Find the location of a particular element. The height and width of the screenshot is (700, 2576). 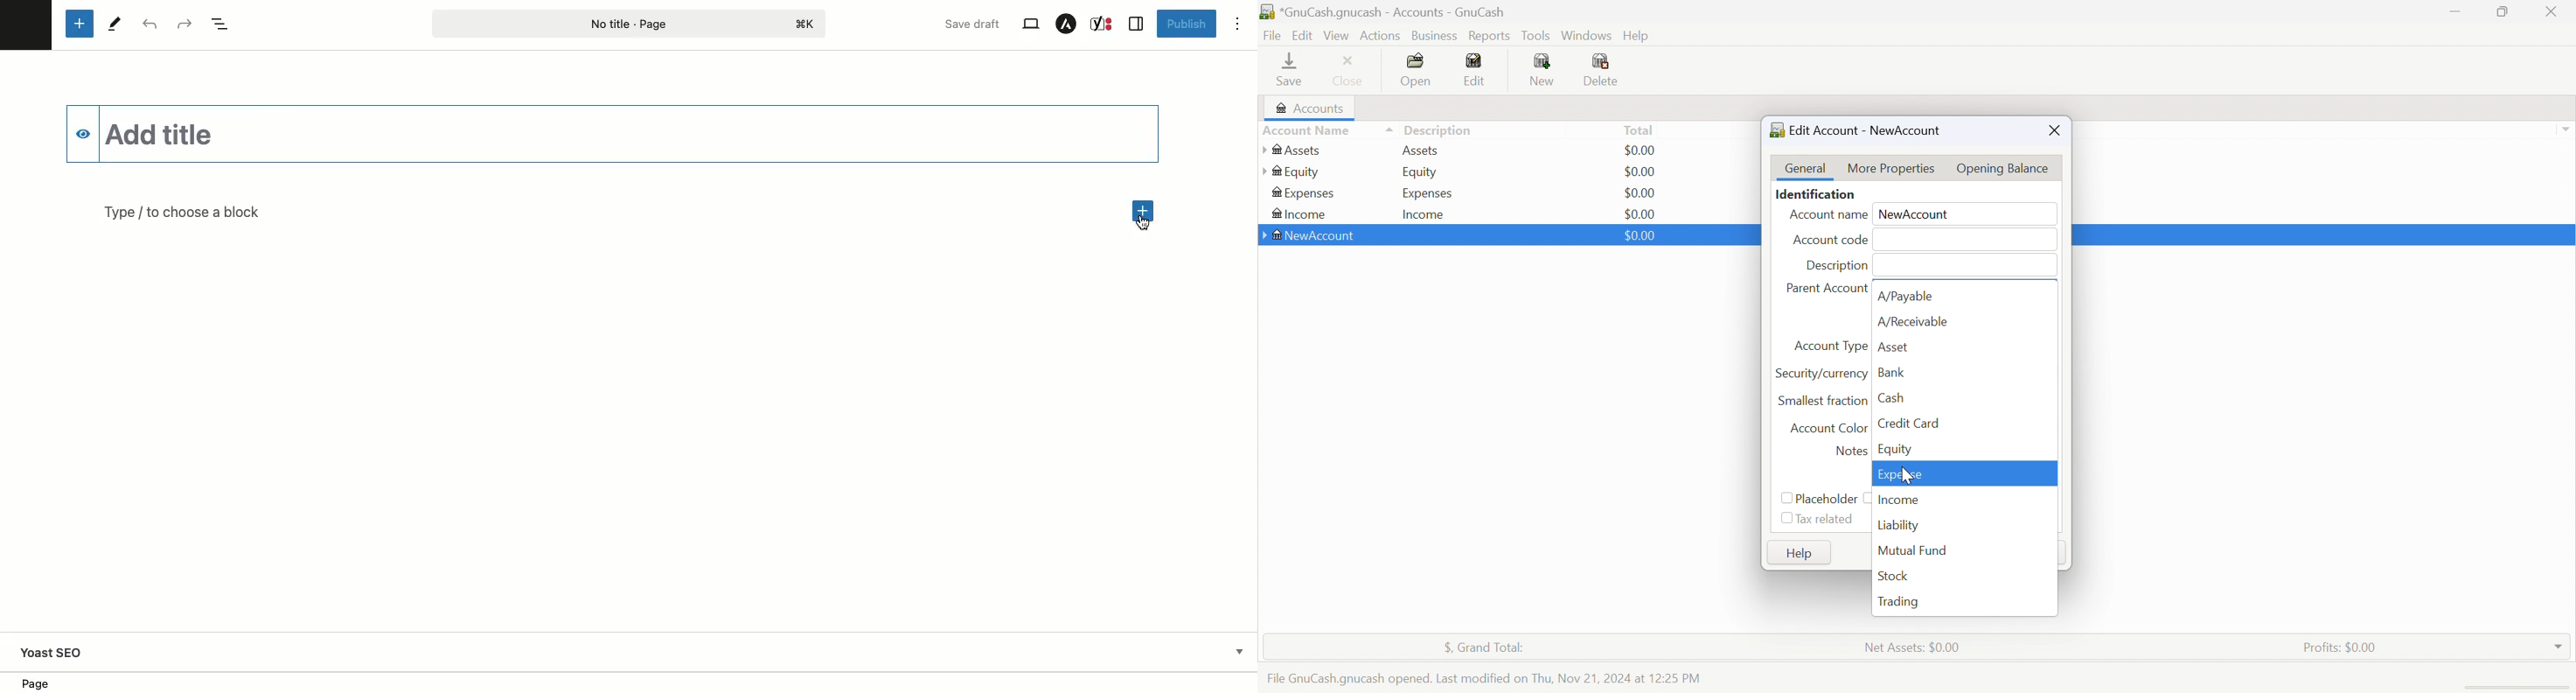

Total is located at coordinates (1640, 129).